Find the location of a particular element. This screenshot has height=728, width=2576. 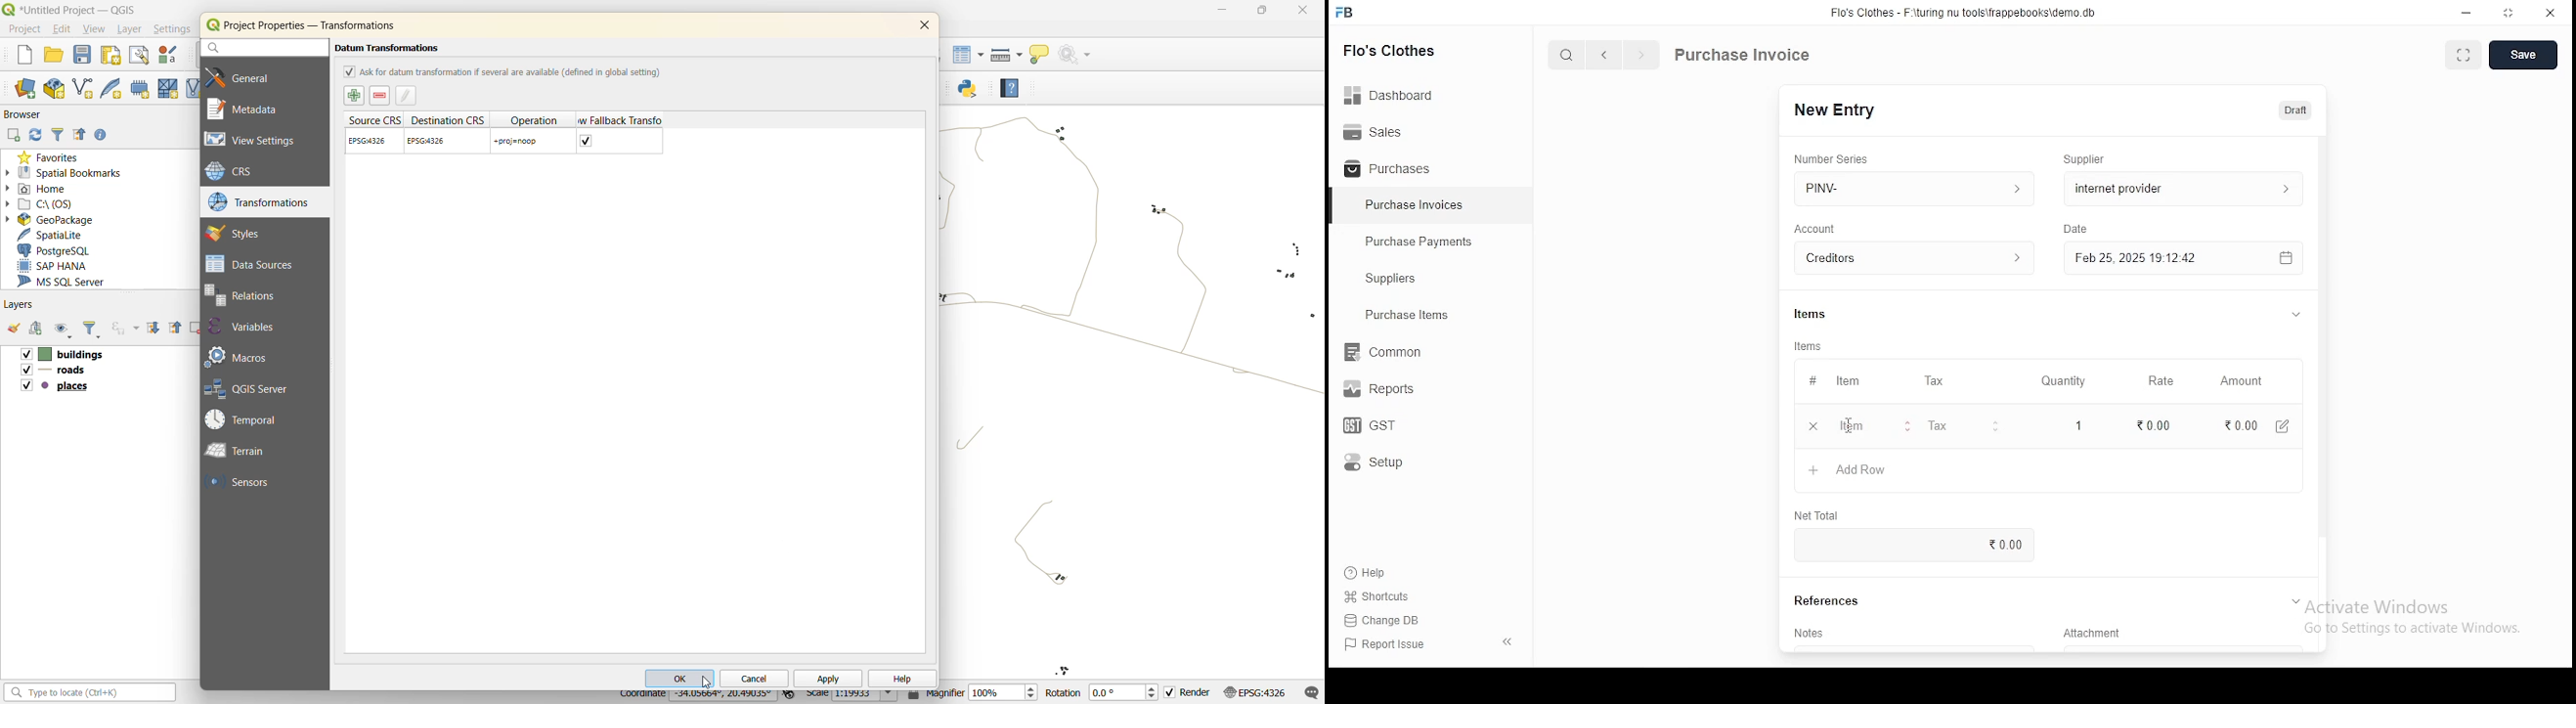

Attachment is located at coordinates (2093, 632).